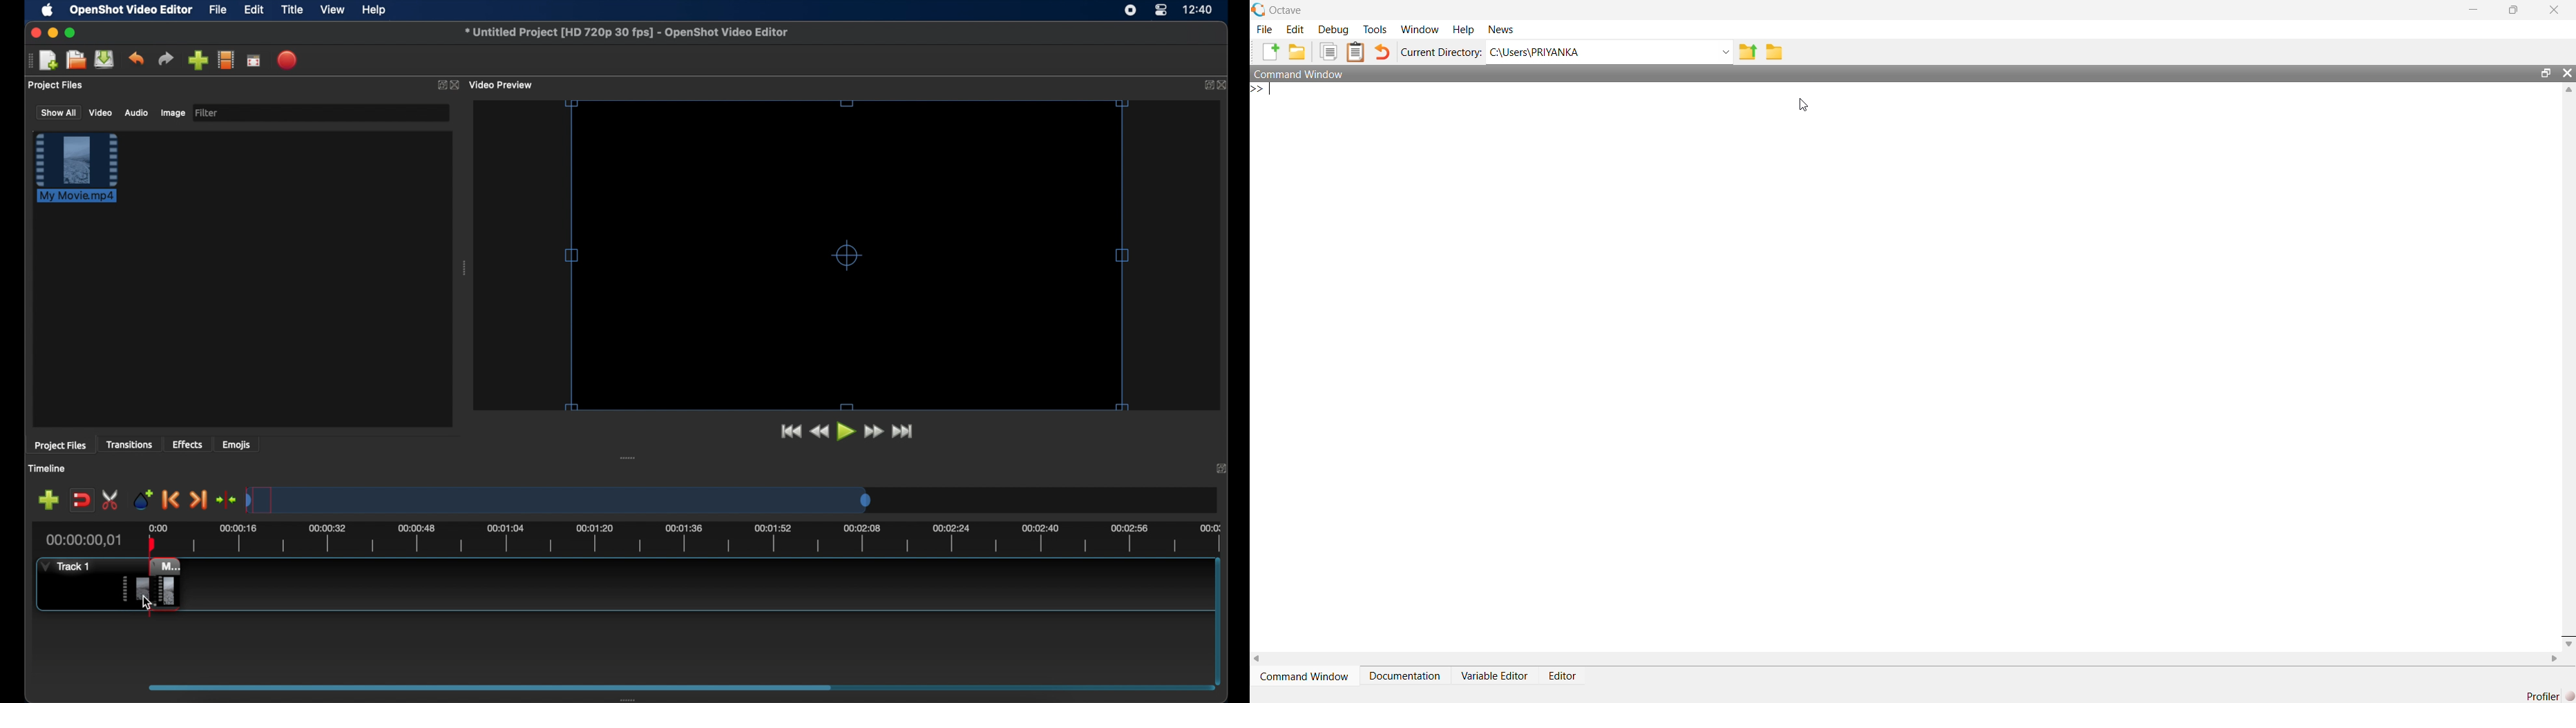 The image size is (2576, 728). What do you see at coordinates (2553, 658) in the screenshot?
I see `Right Scroll` at bounding box center [2553, 658].